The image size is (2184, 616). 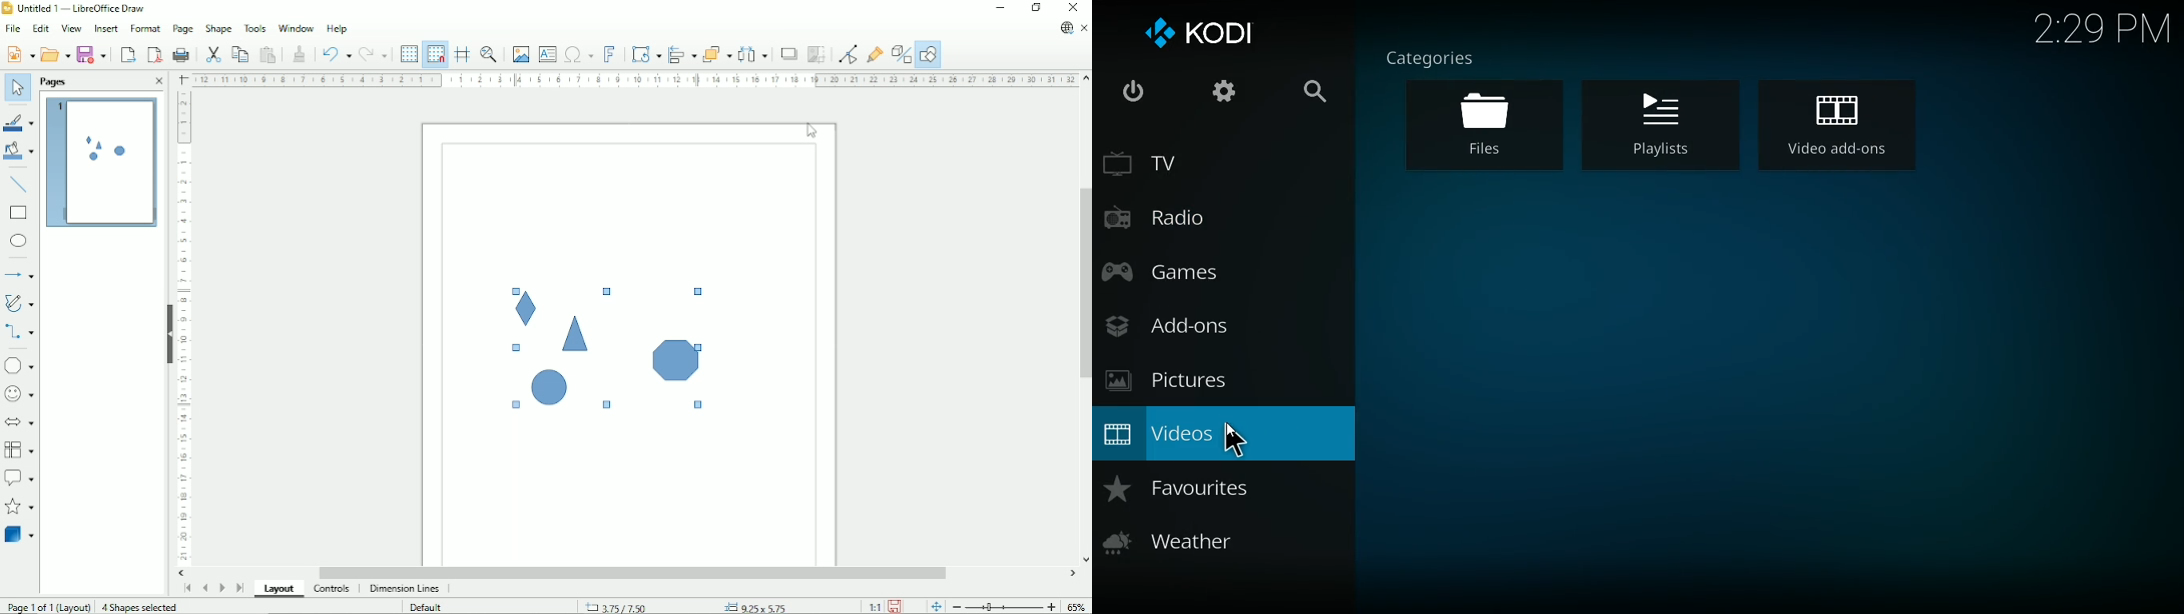 I want to click on Clone formatting, so click(x=300, y=53).